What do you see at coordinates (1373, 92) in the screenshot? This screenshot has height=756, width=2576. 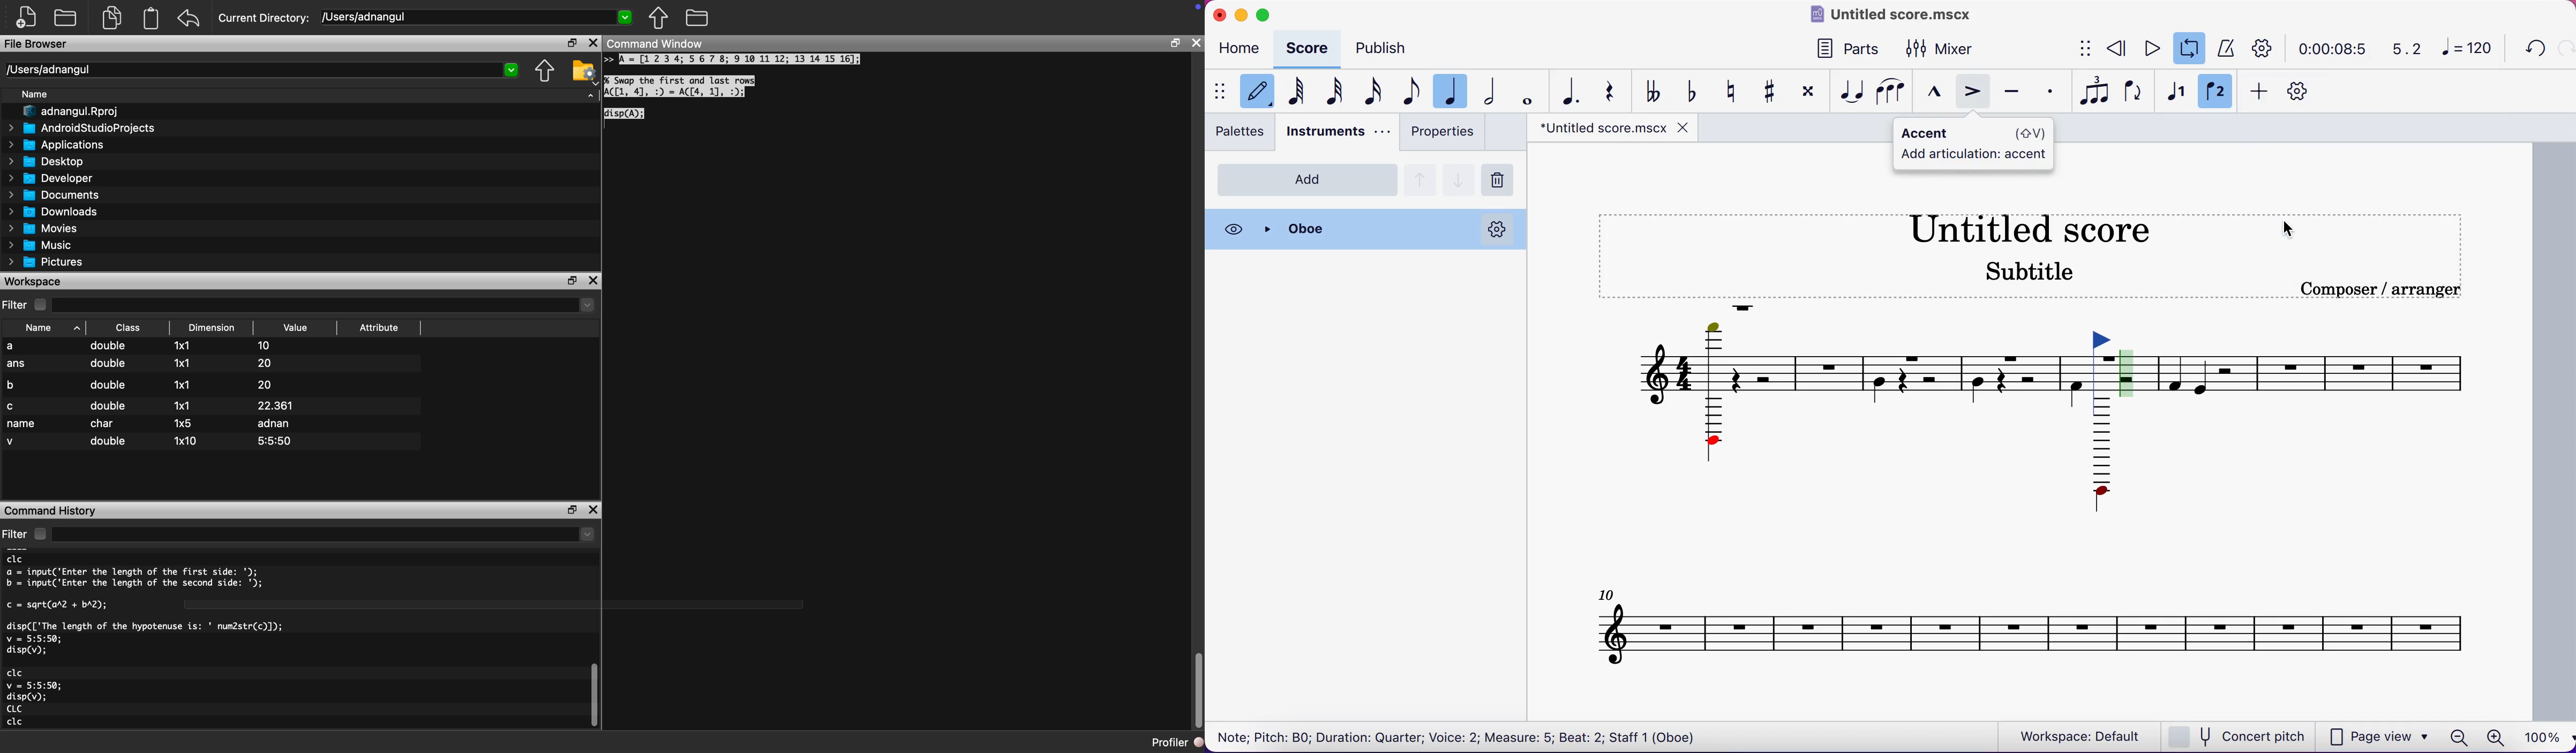 I see `16th note` at bounding box center [1373, 92].